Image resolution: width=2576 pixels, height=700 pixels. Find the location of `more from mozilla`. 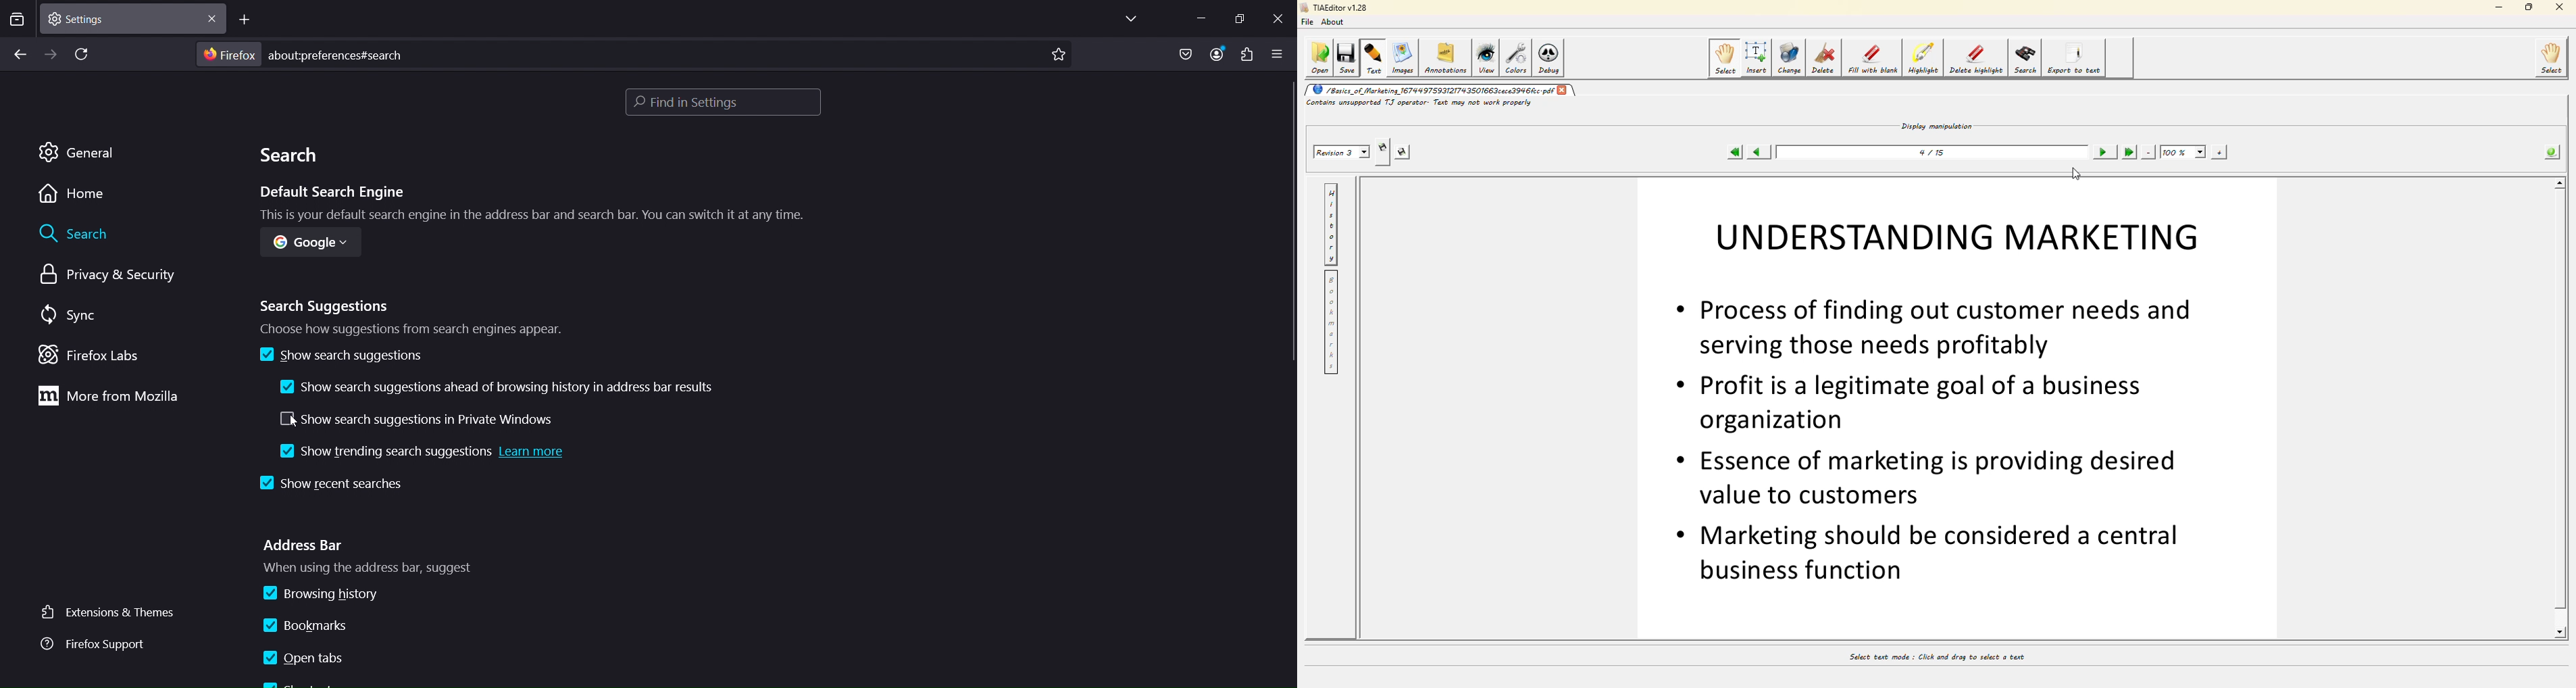

more from mozilla is located at coordinates (124, 398).